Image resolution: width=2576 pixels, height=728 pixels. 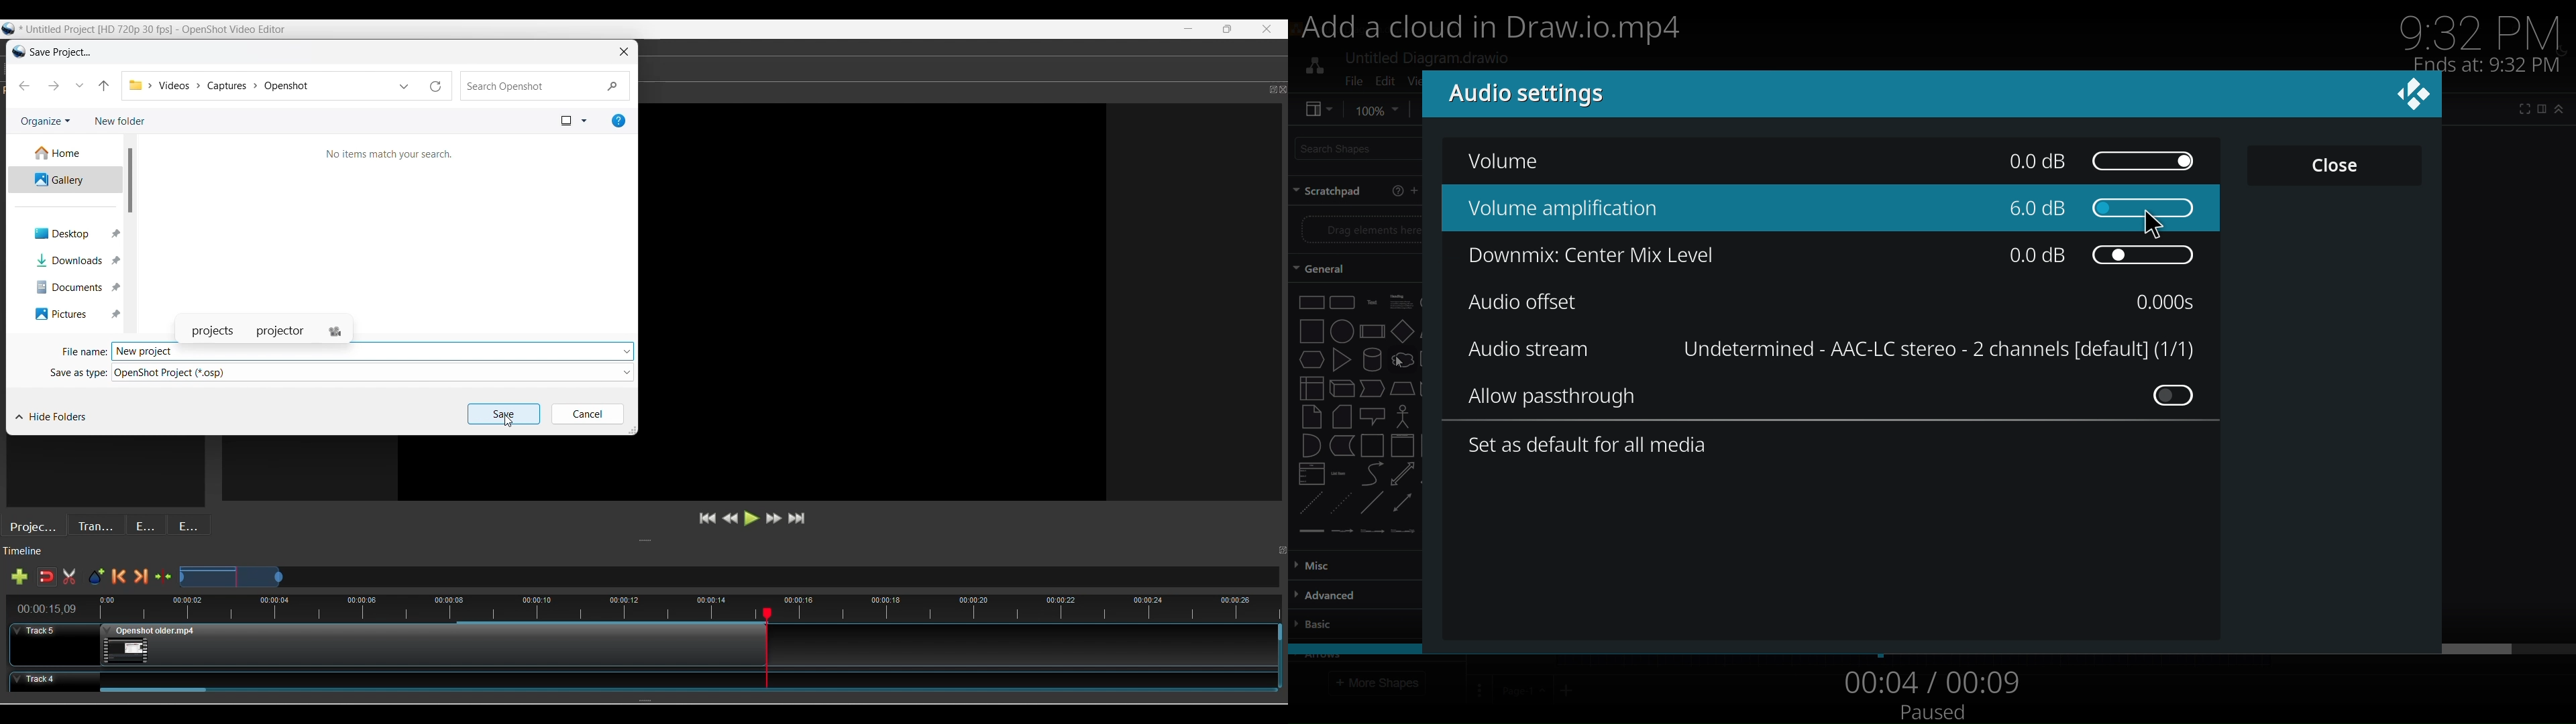 What do you see at coordinates (404, 85) in the screenshot?
I see `List of previous locations` at bounding box center [404, 85].